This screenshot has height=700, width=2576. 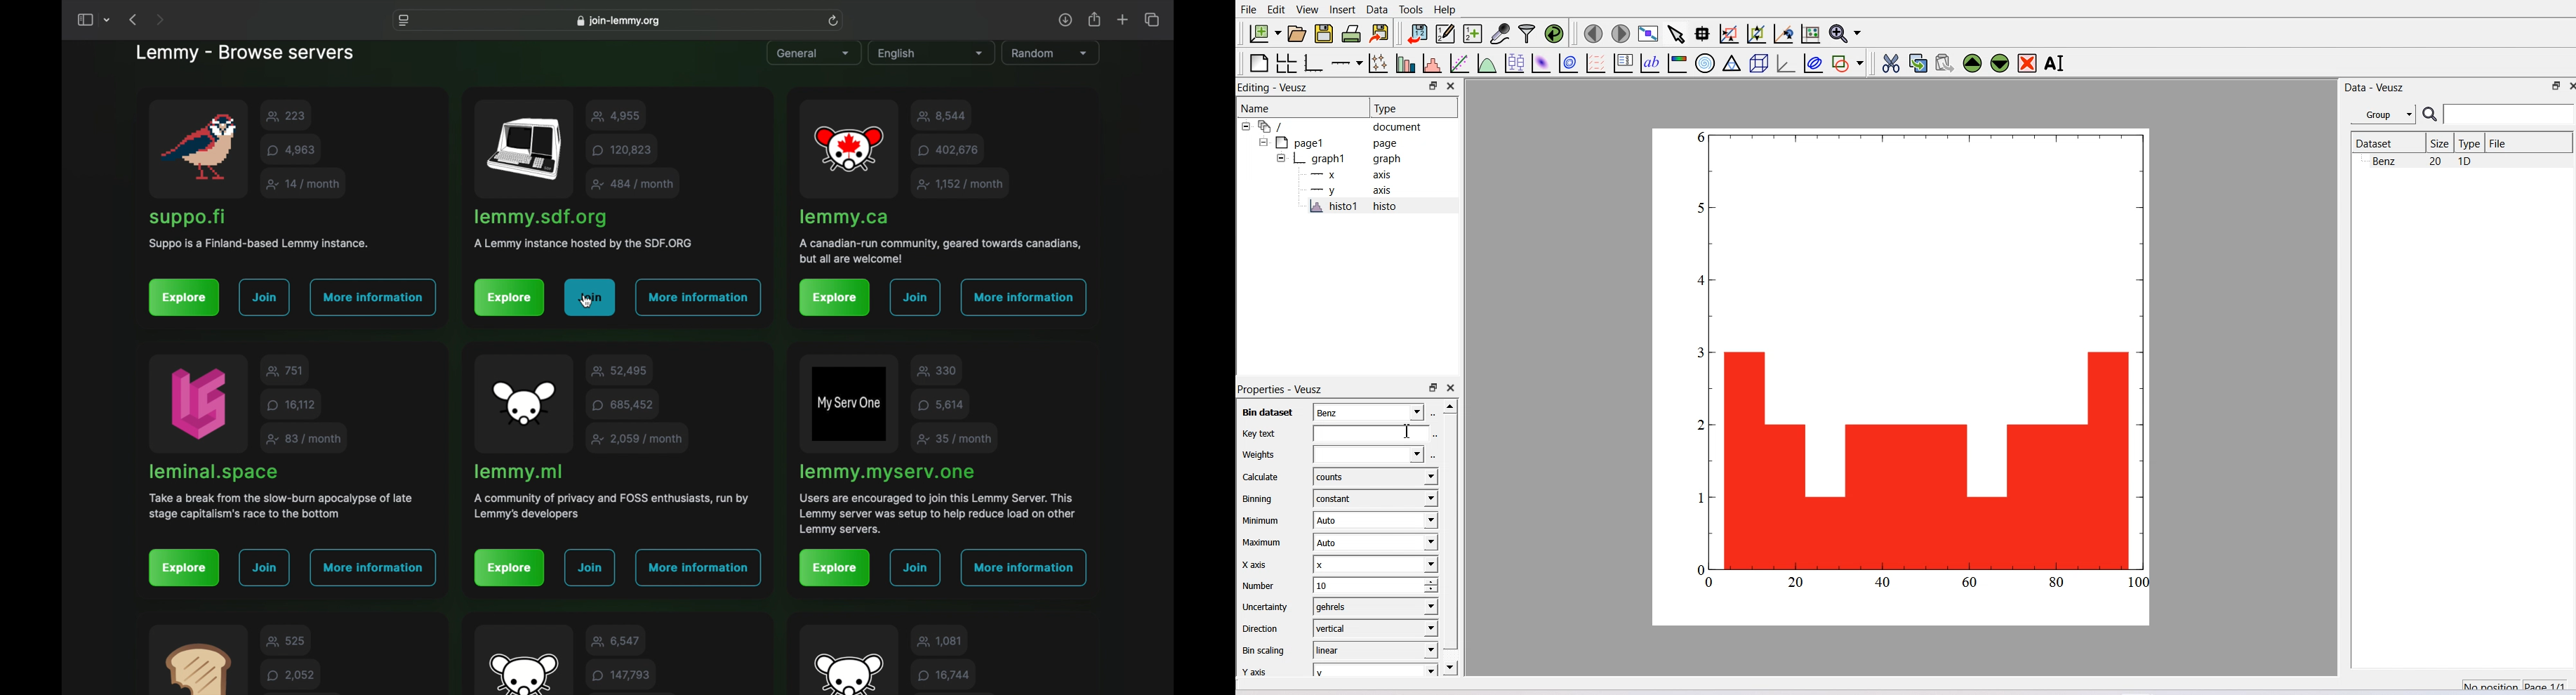 I want to click on server icon, so click(x=196, y=147).